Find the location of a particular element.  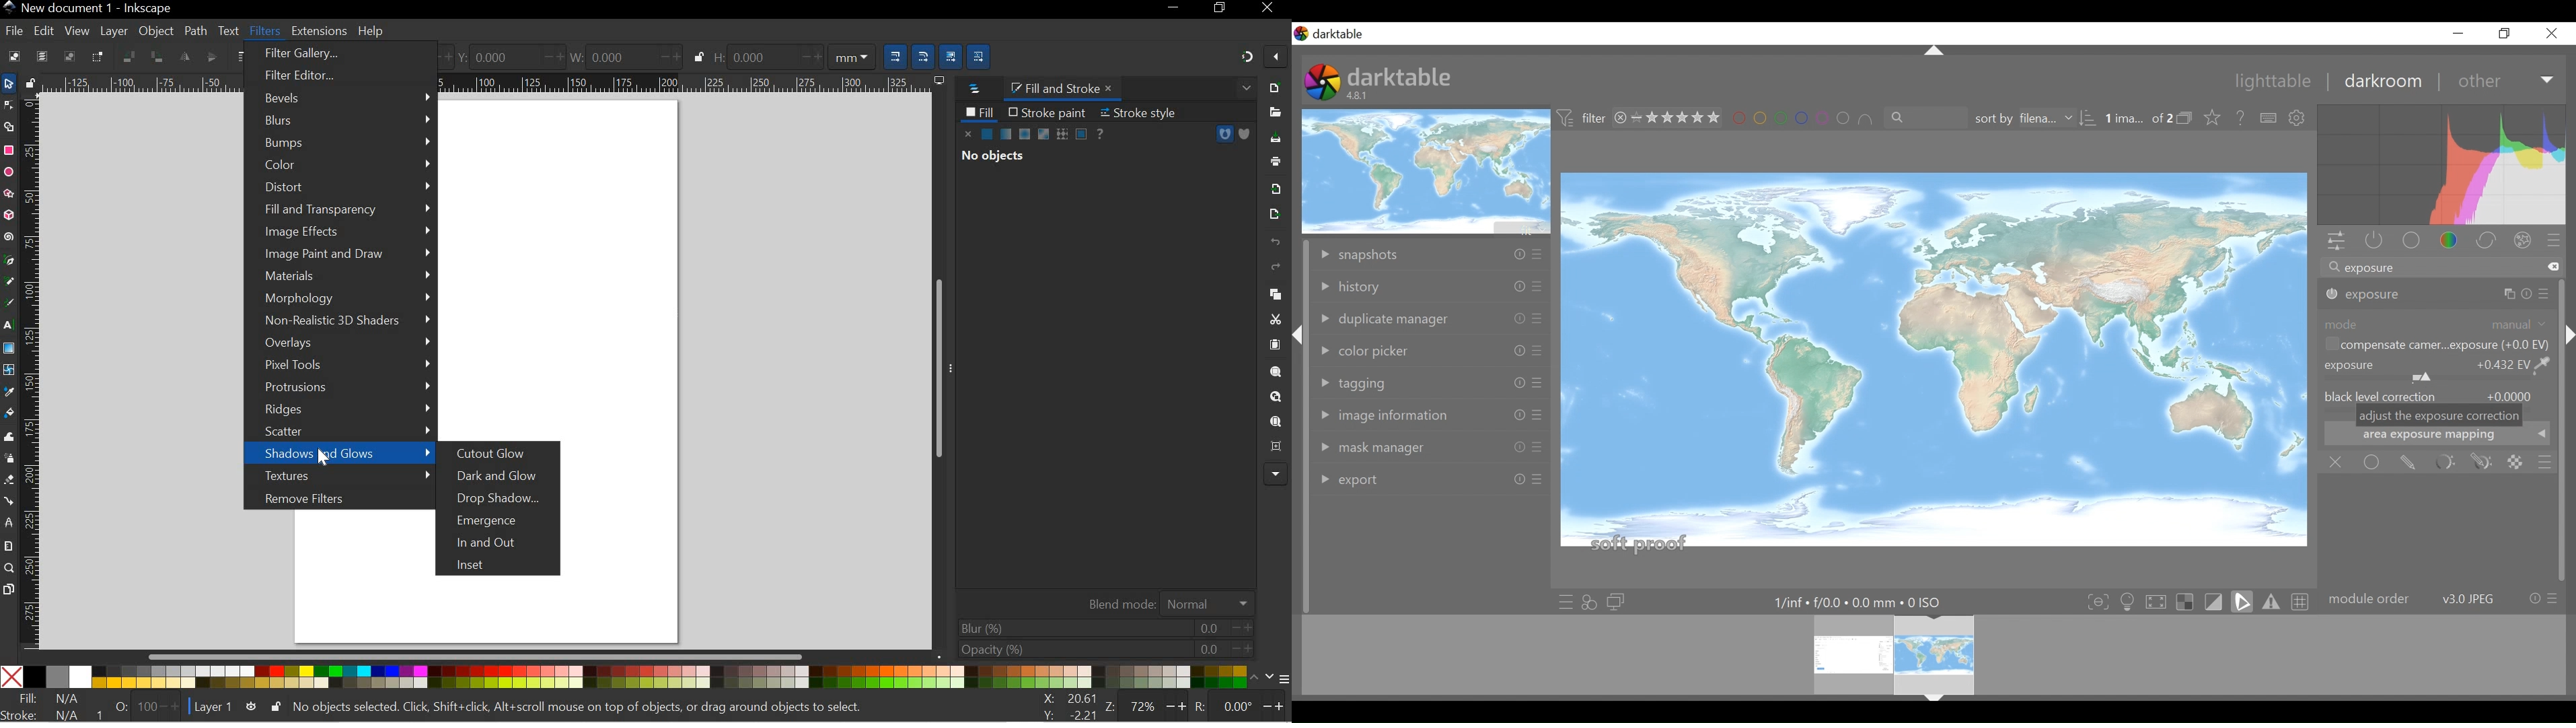

LAYER is located at coordinates (114, 31).